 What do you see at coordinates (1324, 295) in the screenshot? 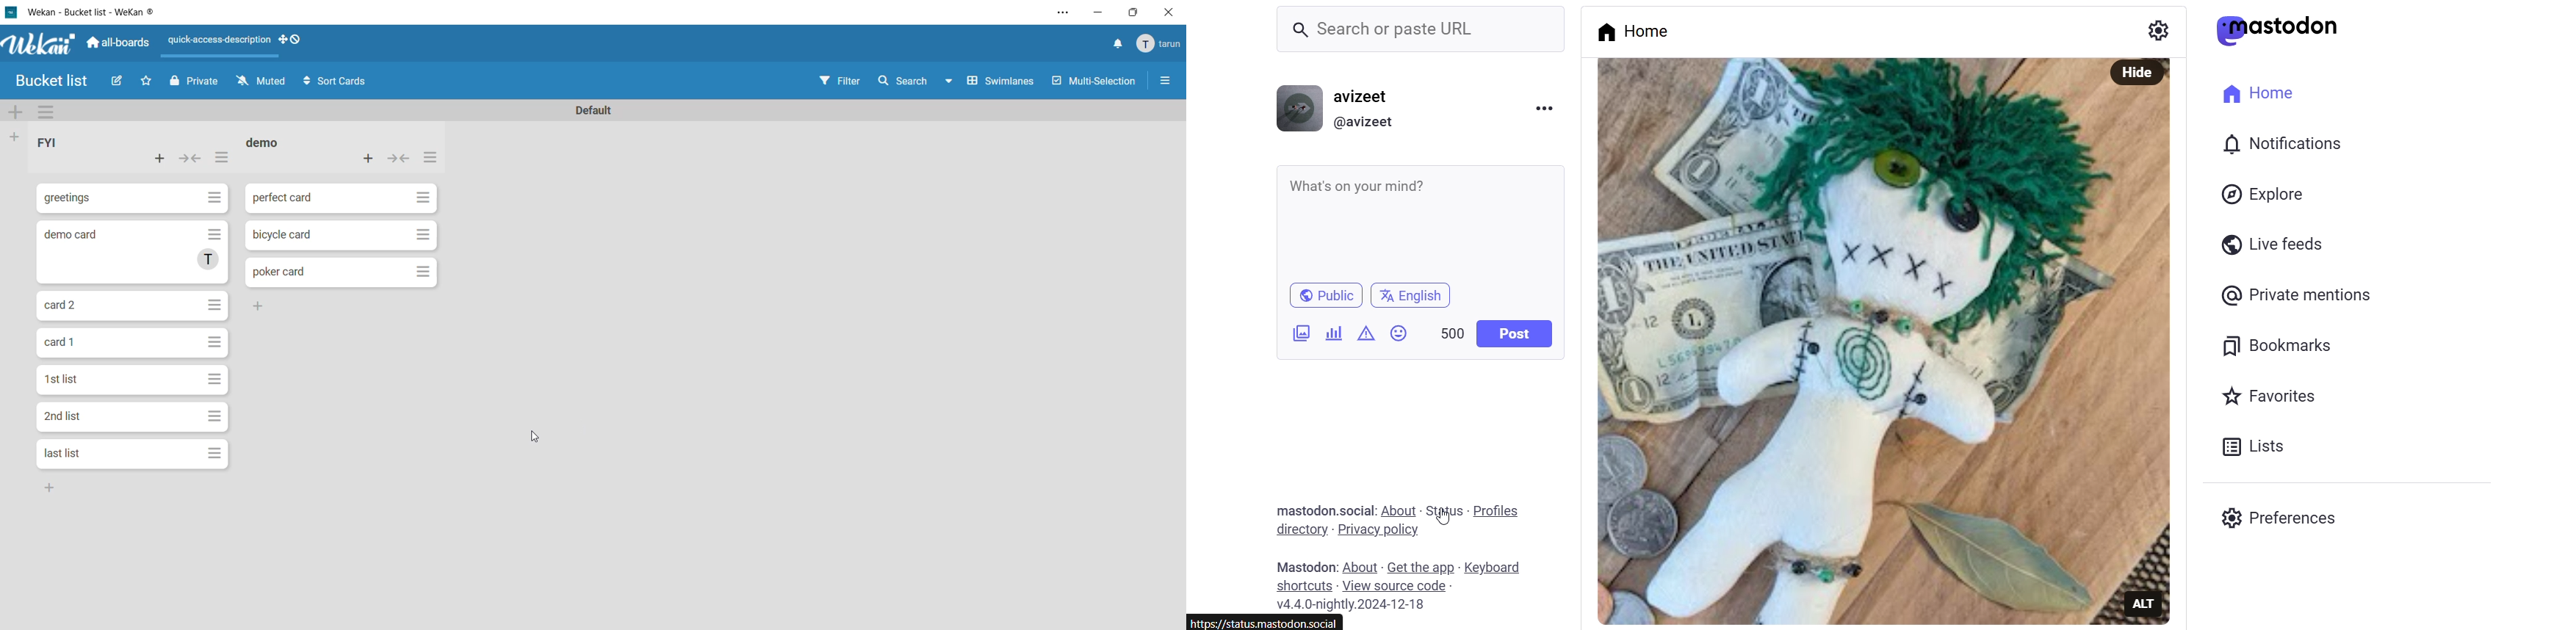
I see `public` at bounding box center [1324, 295].